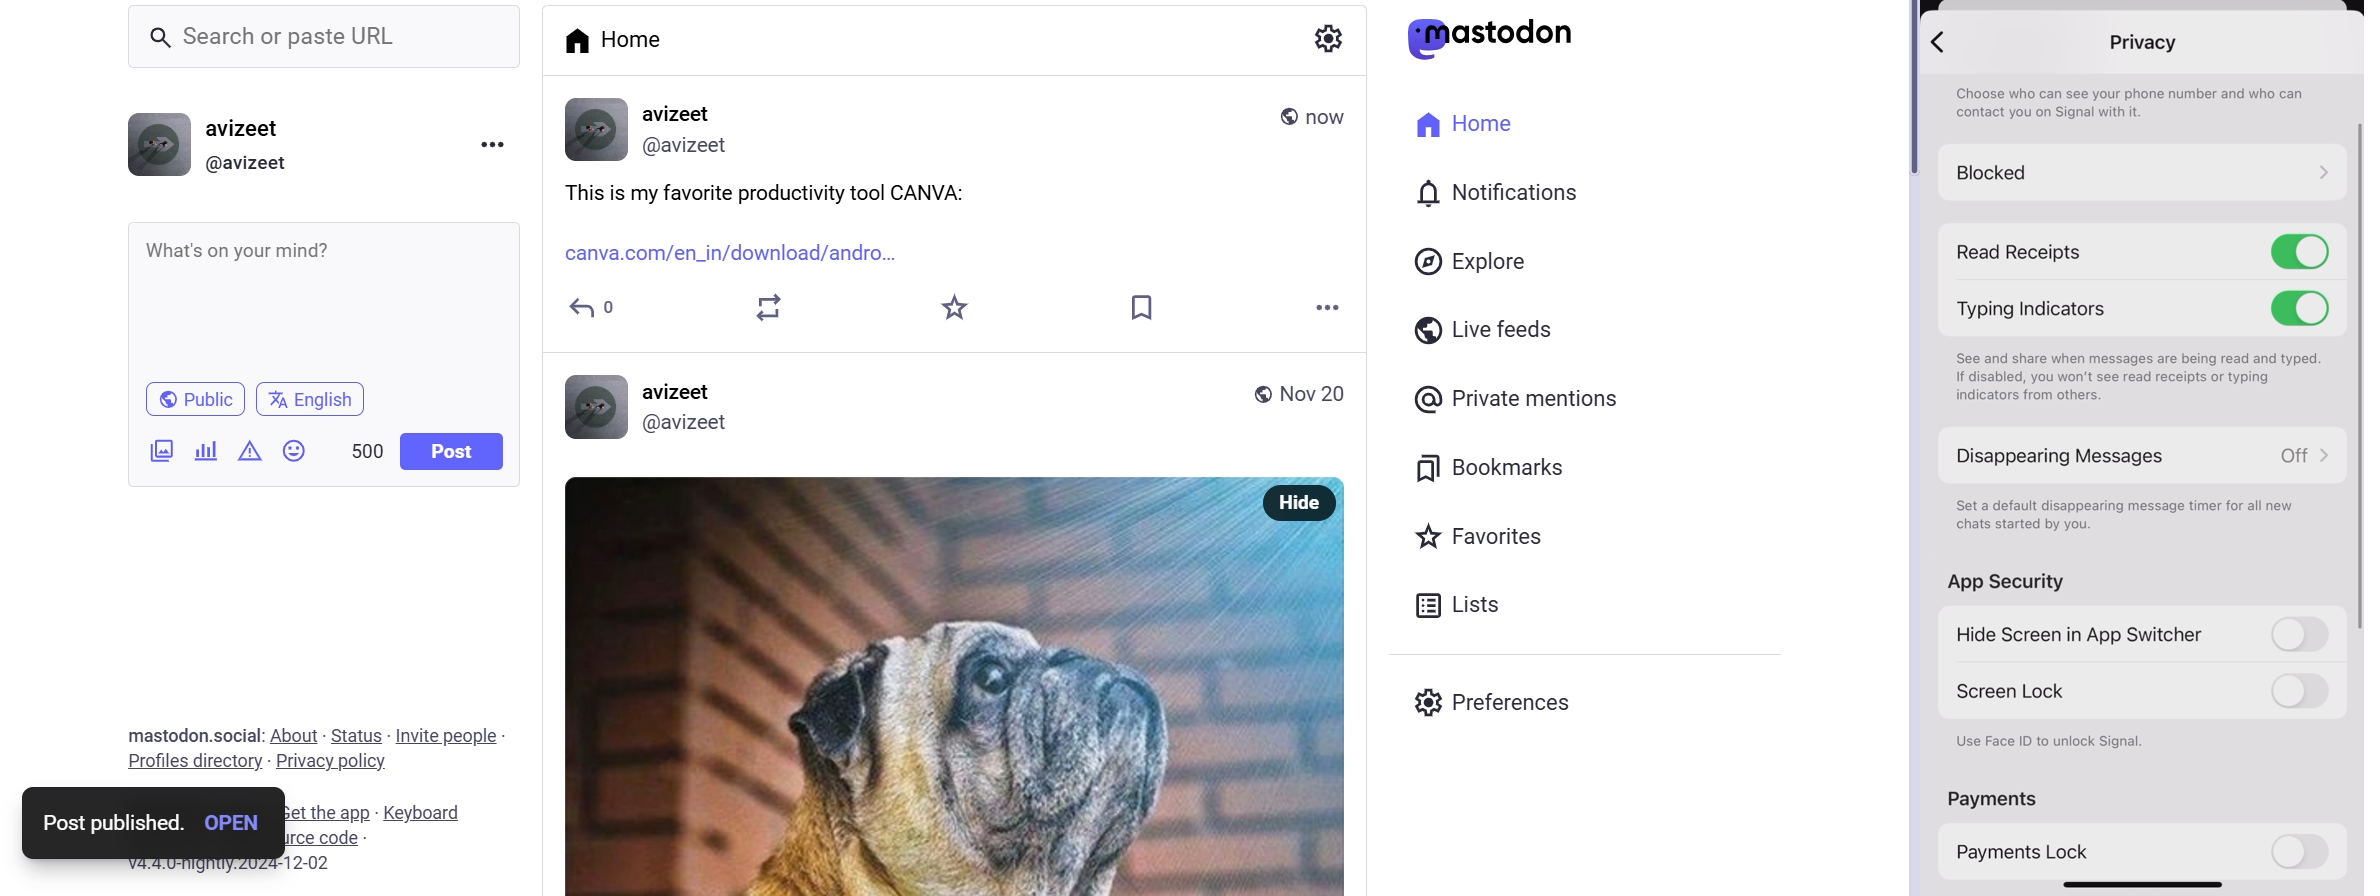  I want to click on post, so click(451, 451).